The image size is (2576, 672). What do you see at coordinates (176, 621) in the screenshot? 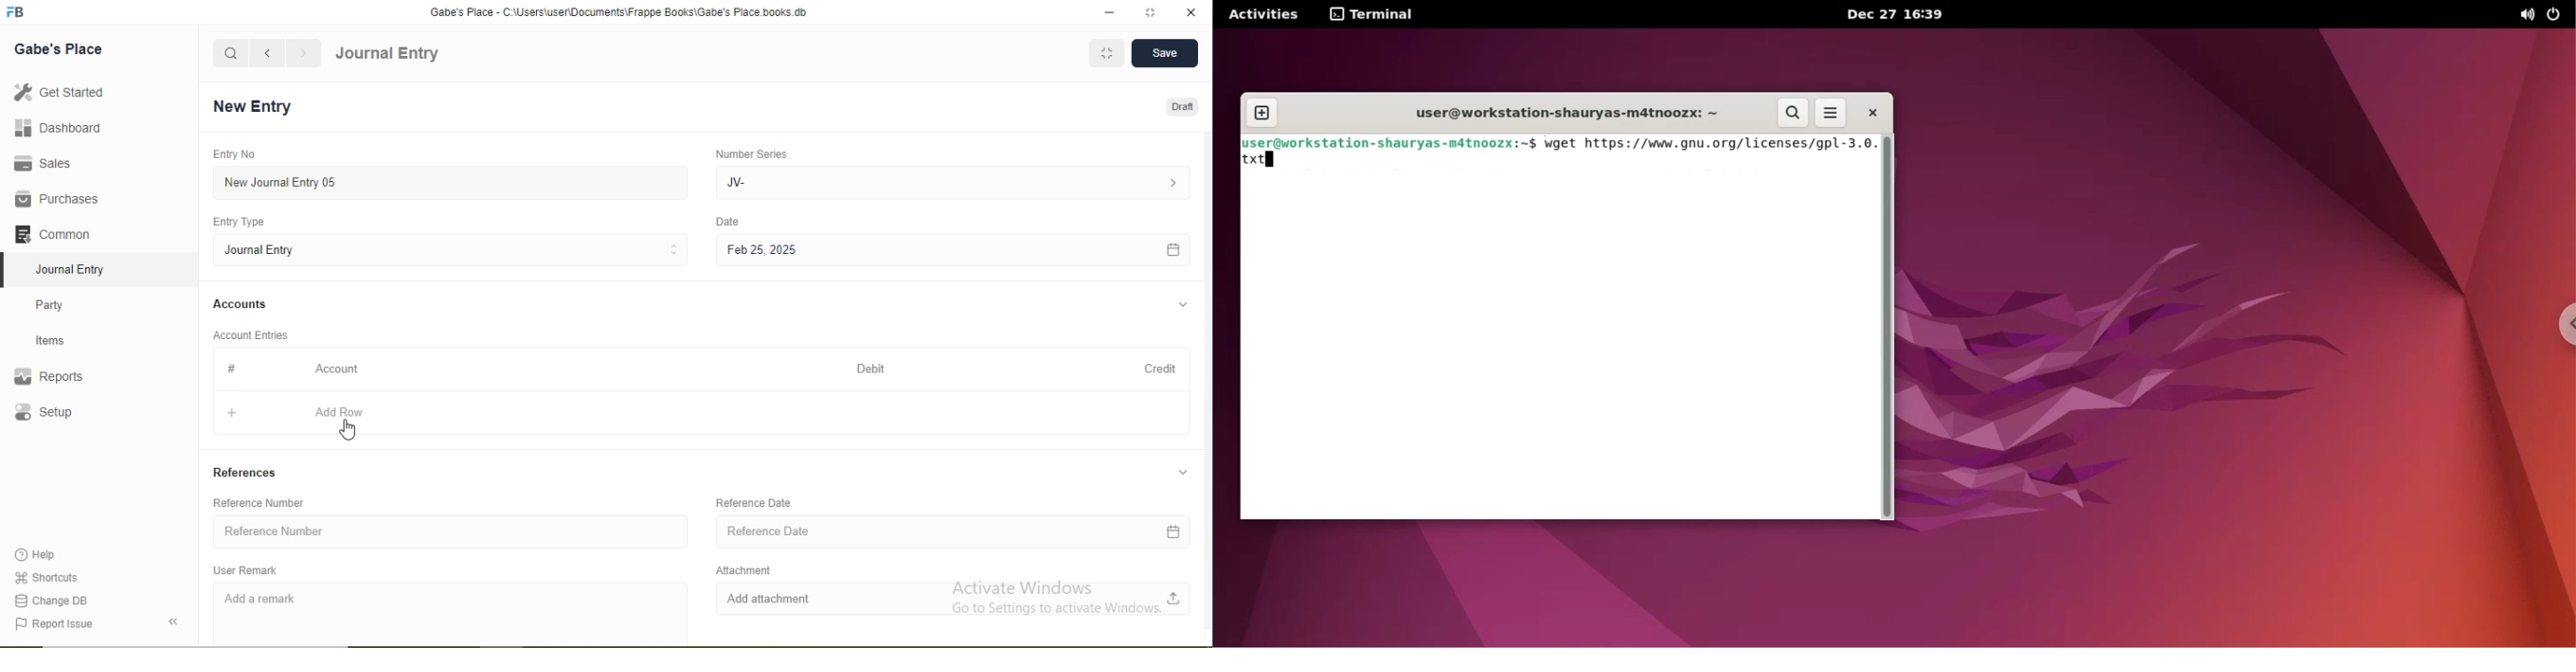
I see `collapse sidebar` at bounding box center [176, 621].